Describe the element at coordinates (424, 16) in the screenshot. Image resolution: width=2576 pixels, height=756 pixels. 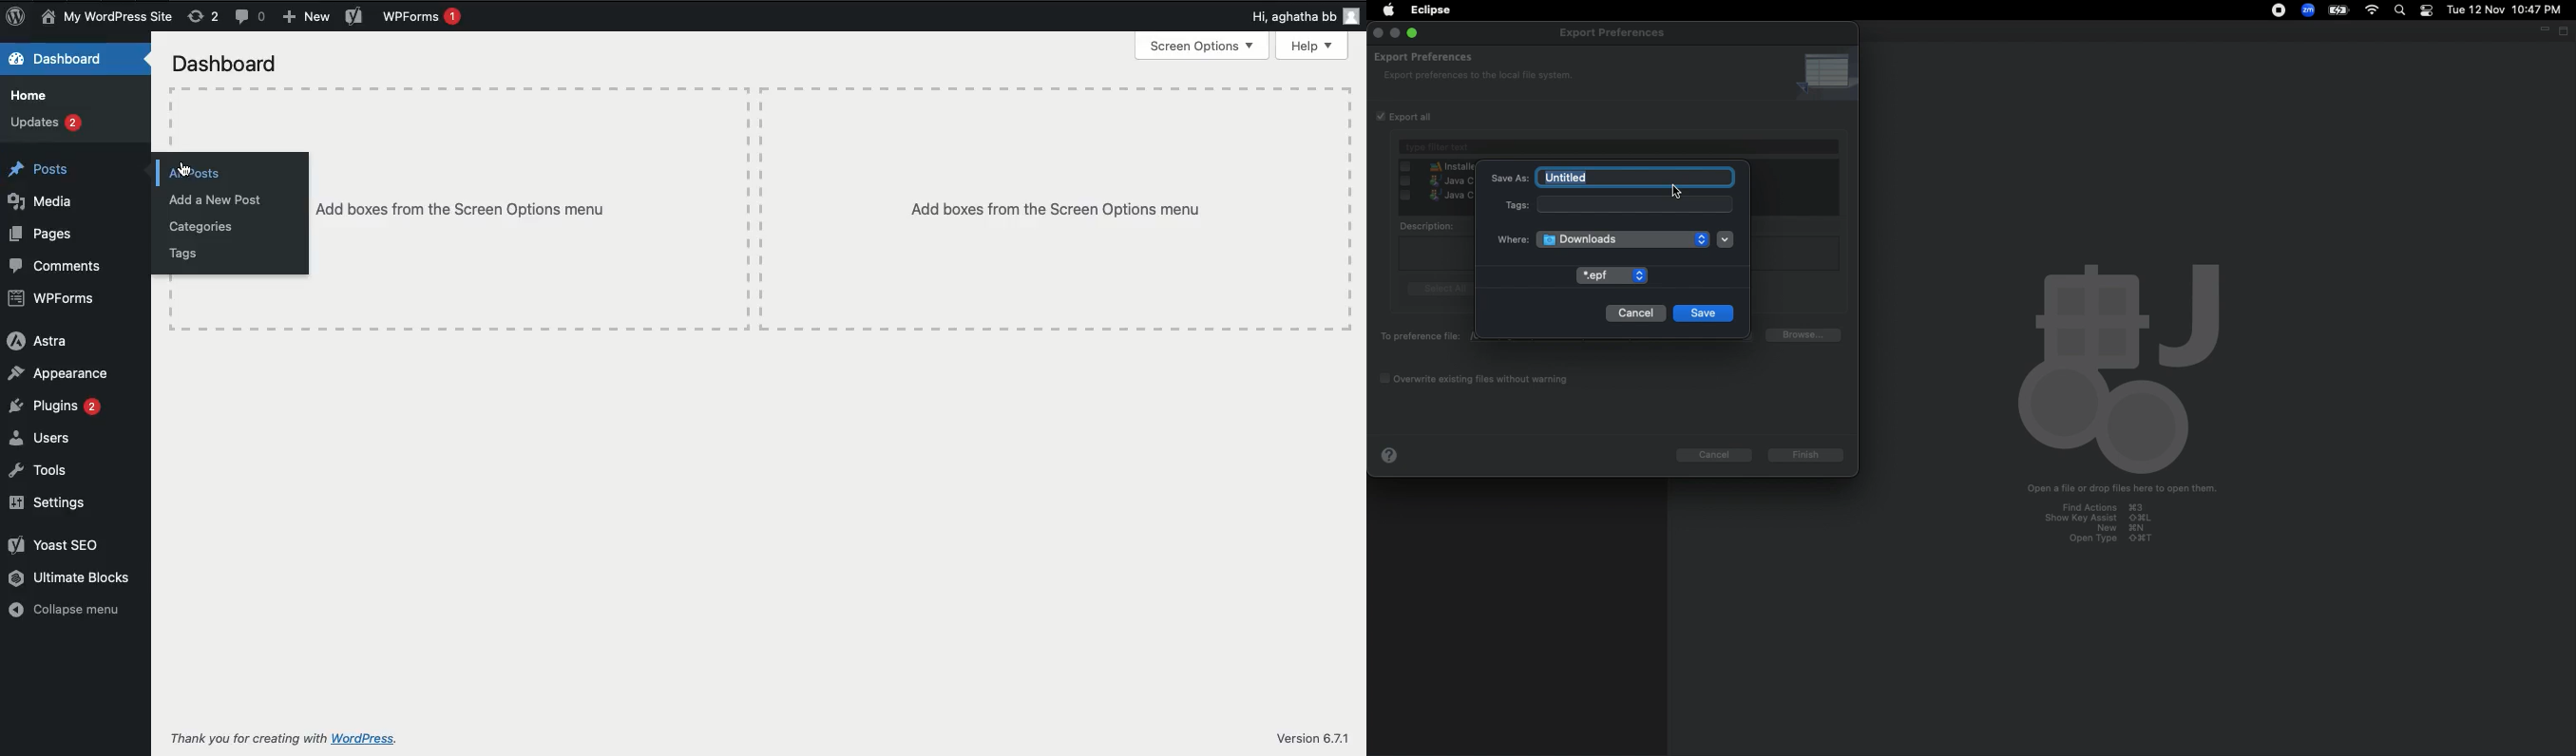
I see `WPForms` at that location.